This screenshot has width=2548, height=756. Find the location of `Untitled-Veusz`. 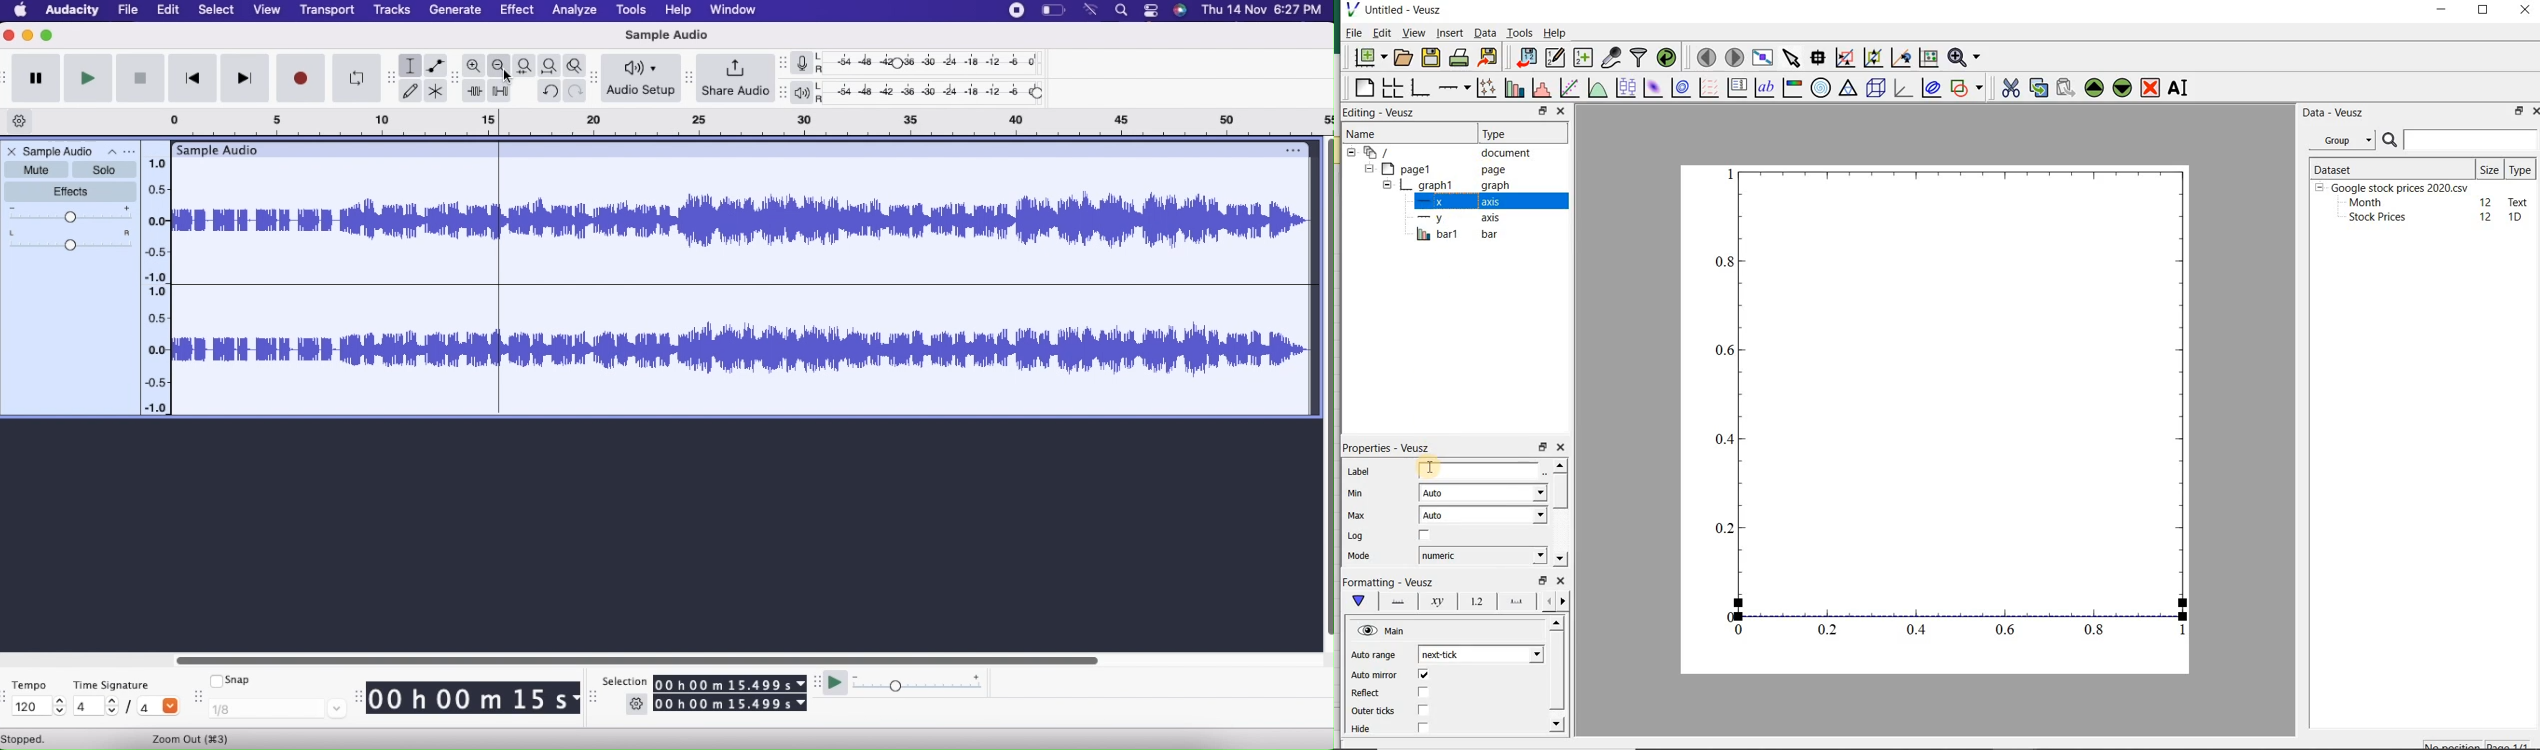

Untitled-Veusz is located at coordinates (1401, 11).